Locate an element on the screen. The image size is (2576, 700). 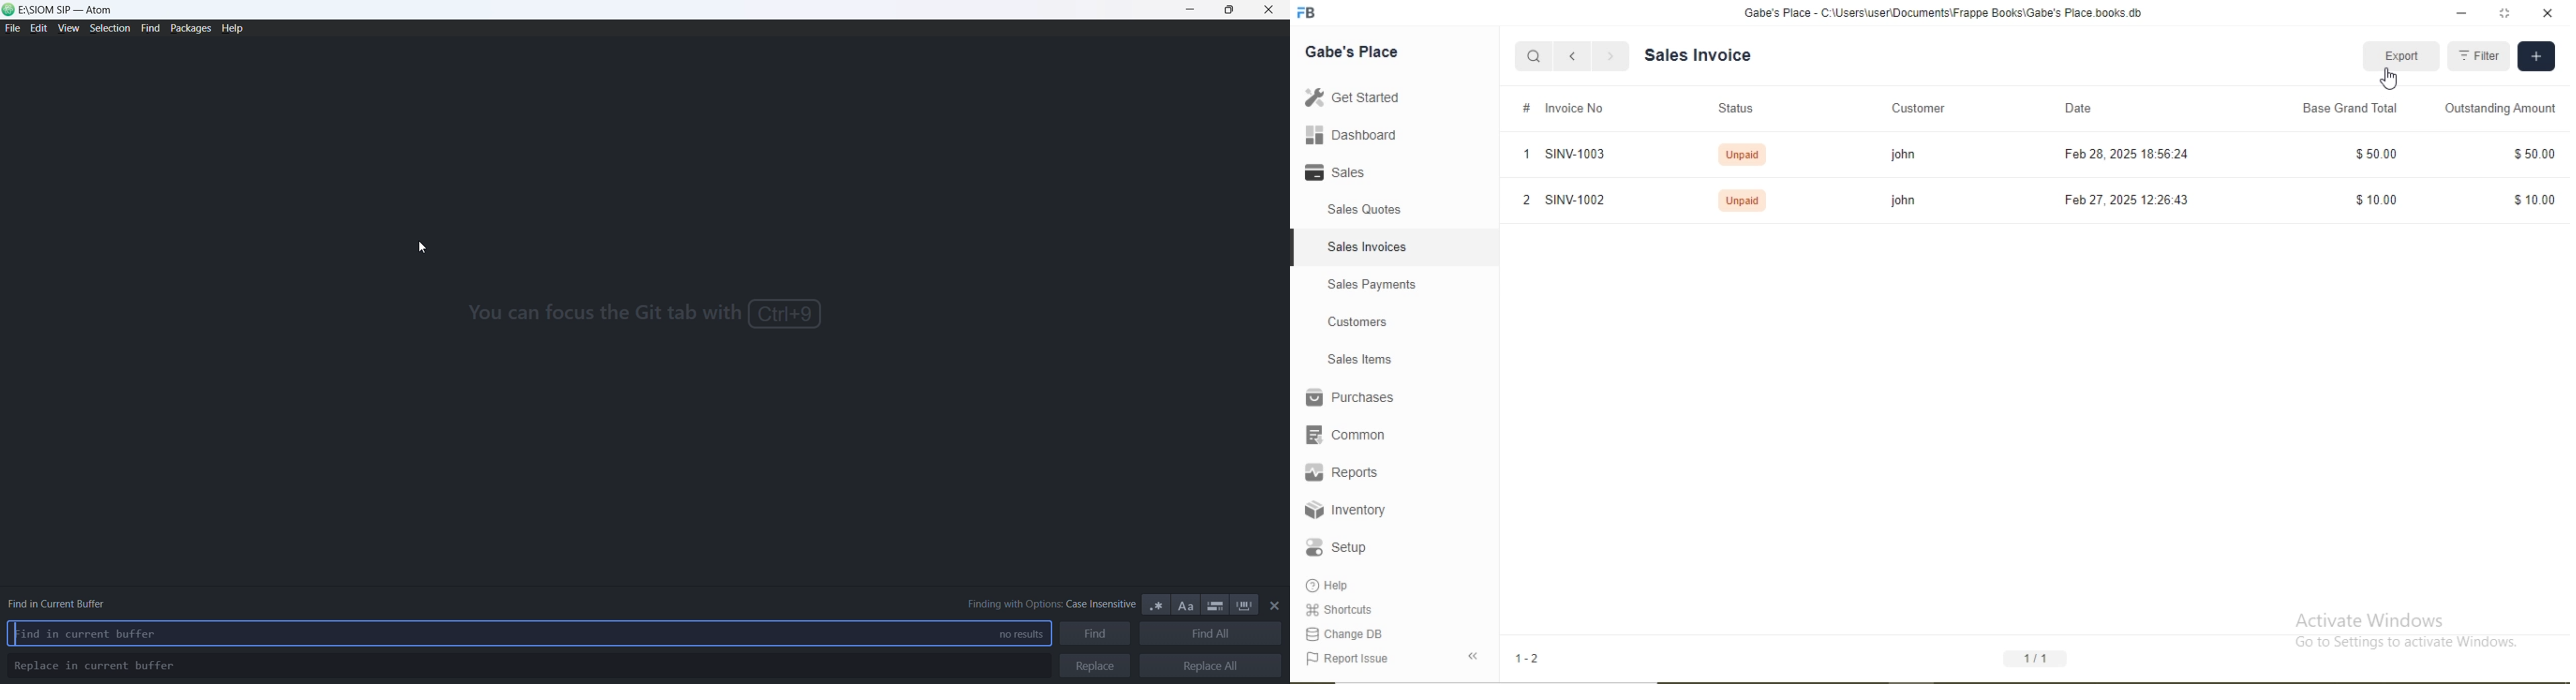
# Invoice No is located at coordinates (1557, 108).